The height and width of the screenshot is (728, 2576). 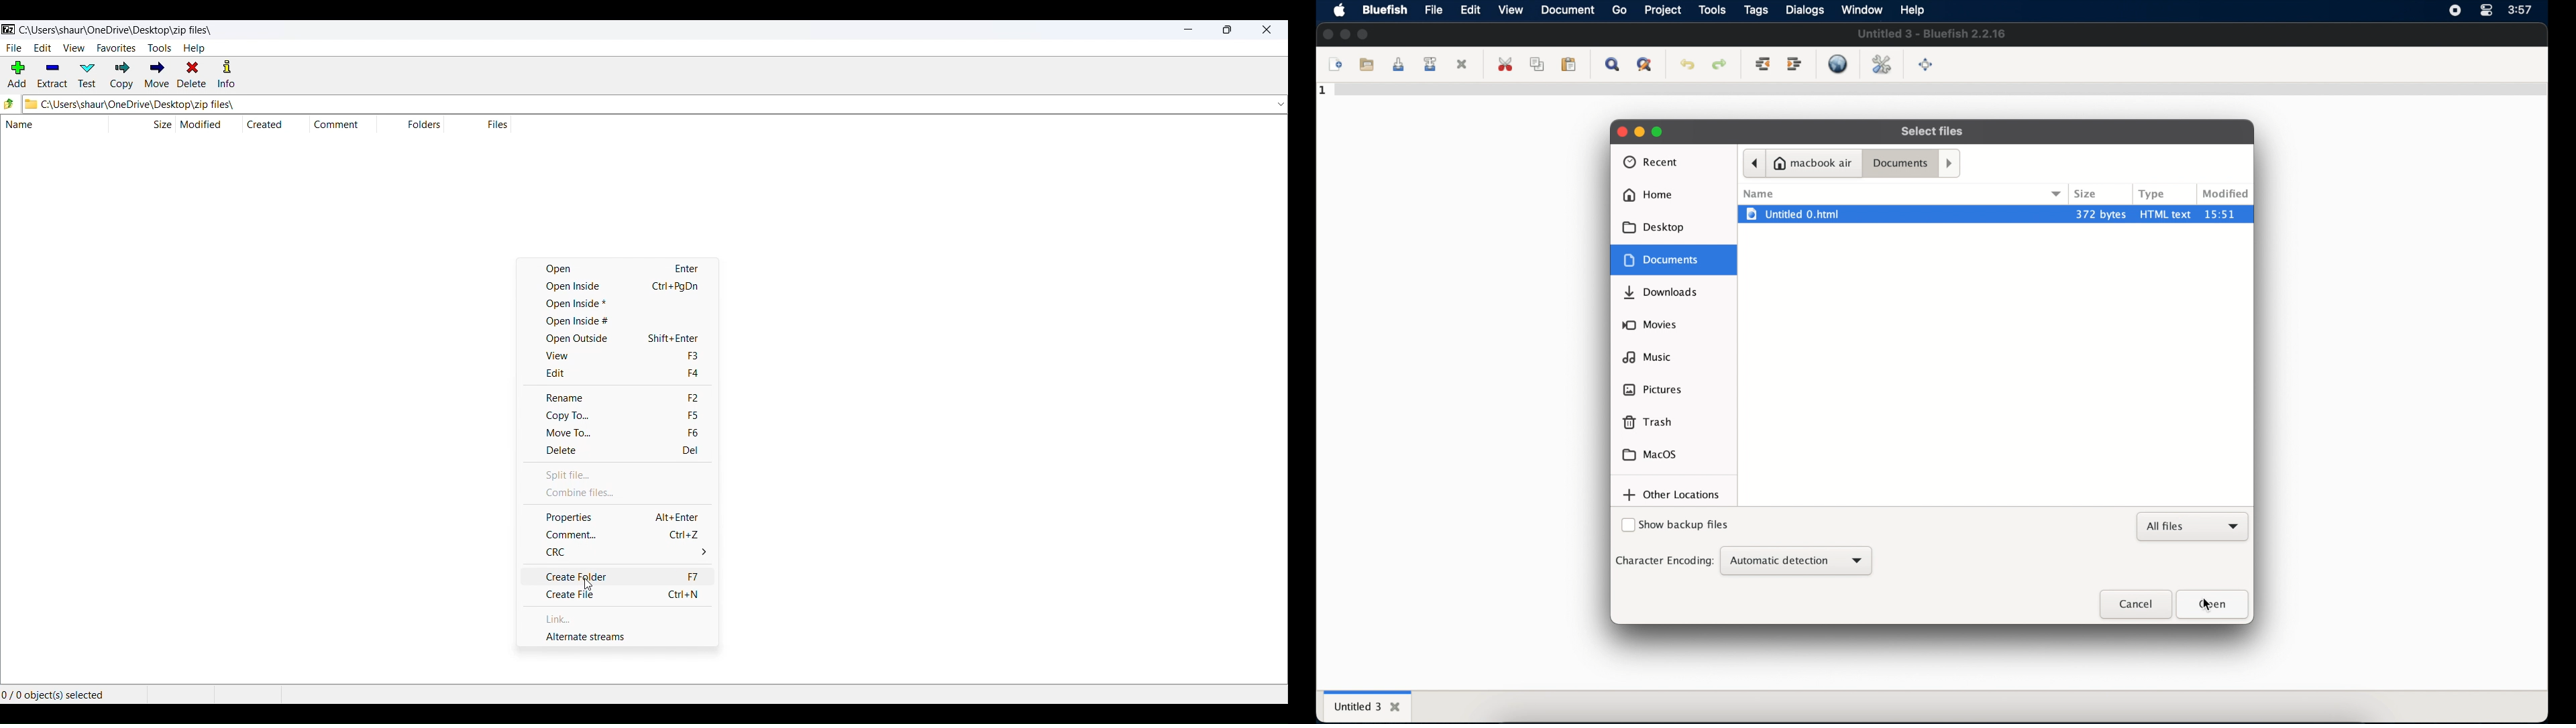 I want to click on edit, so click(x=1470, y=11).